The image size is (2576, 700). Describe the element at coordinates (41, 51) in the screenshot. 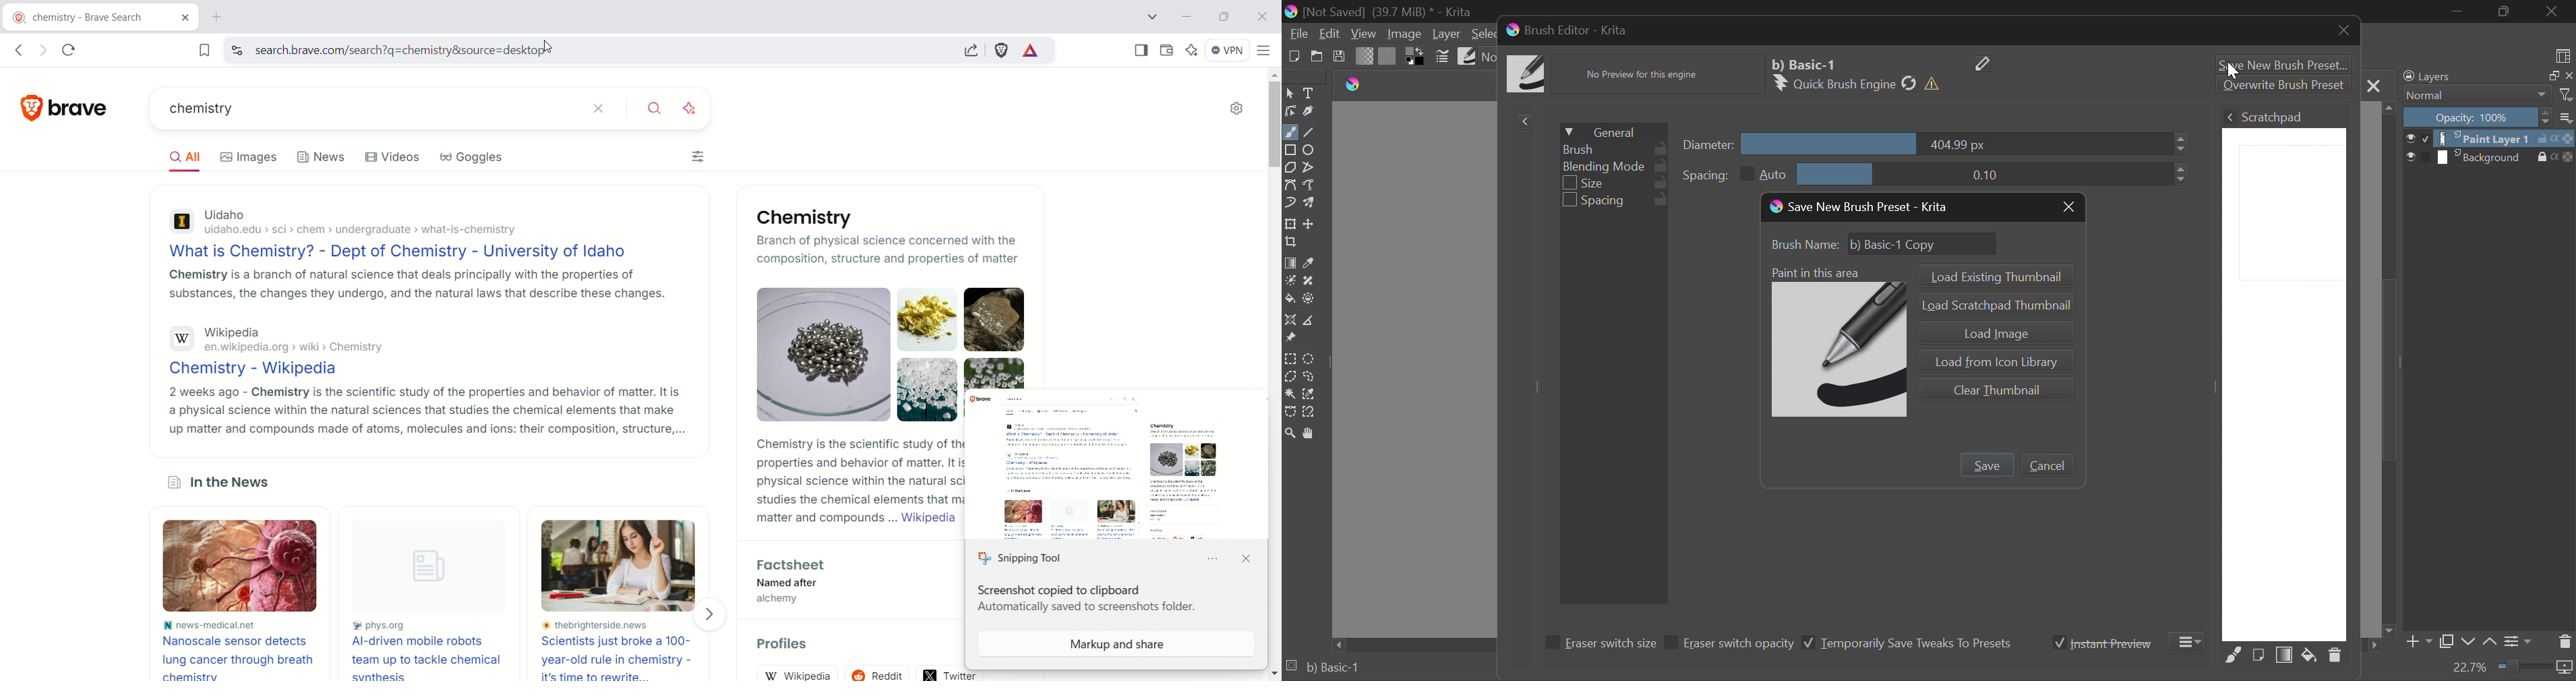

I see `go forward` at that location.